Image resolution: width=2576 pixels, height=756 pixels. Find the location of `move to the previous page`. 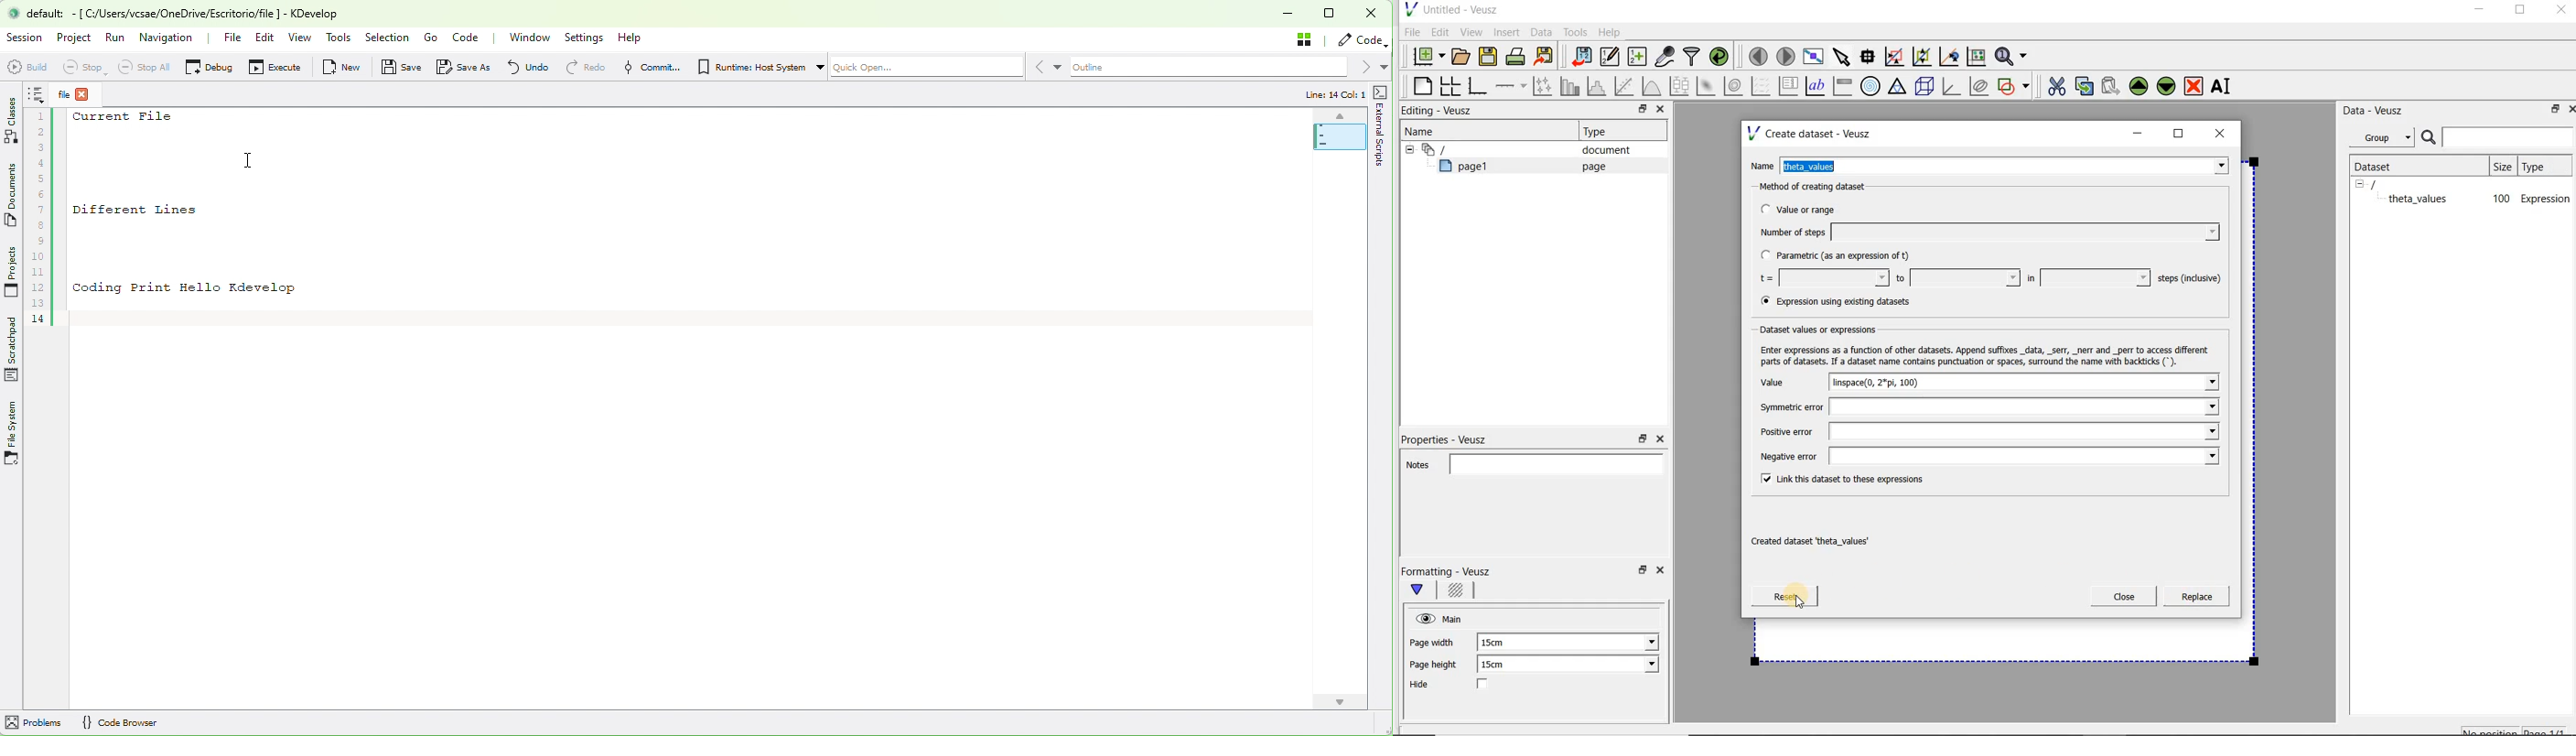

move to the previous page is located at coordinates (1759, 54).